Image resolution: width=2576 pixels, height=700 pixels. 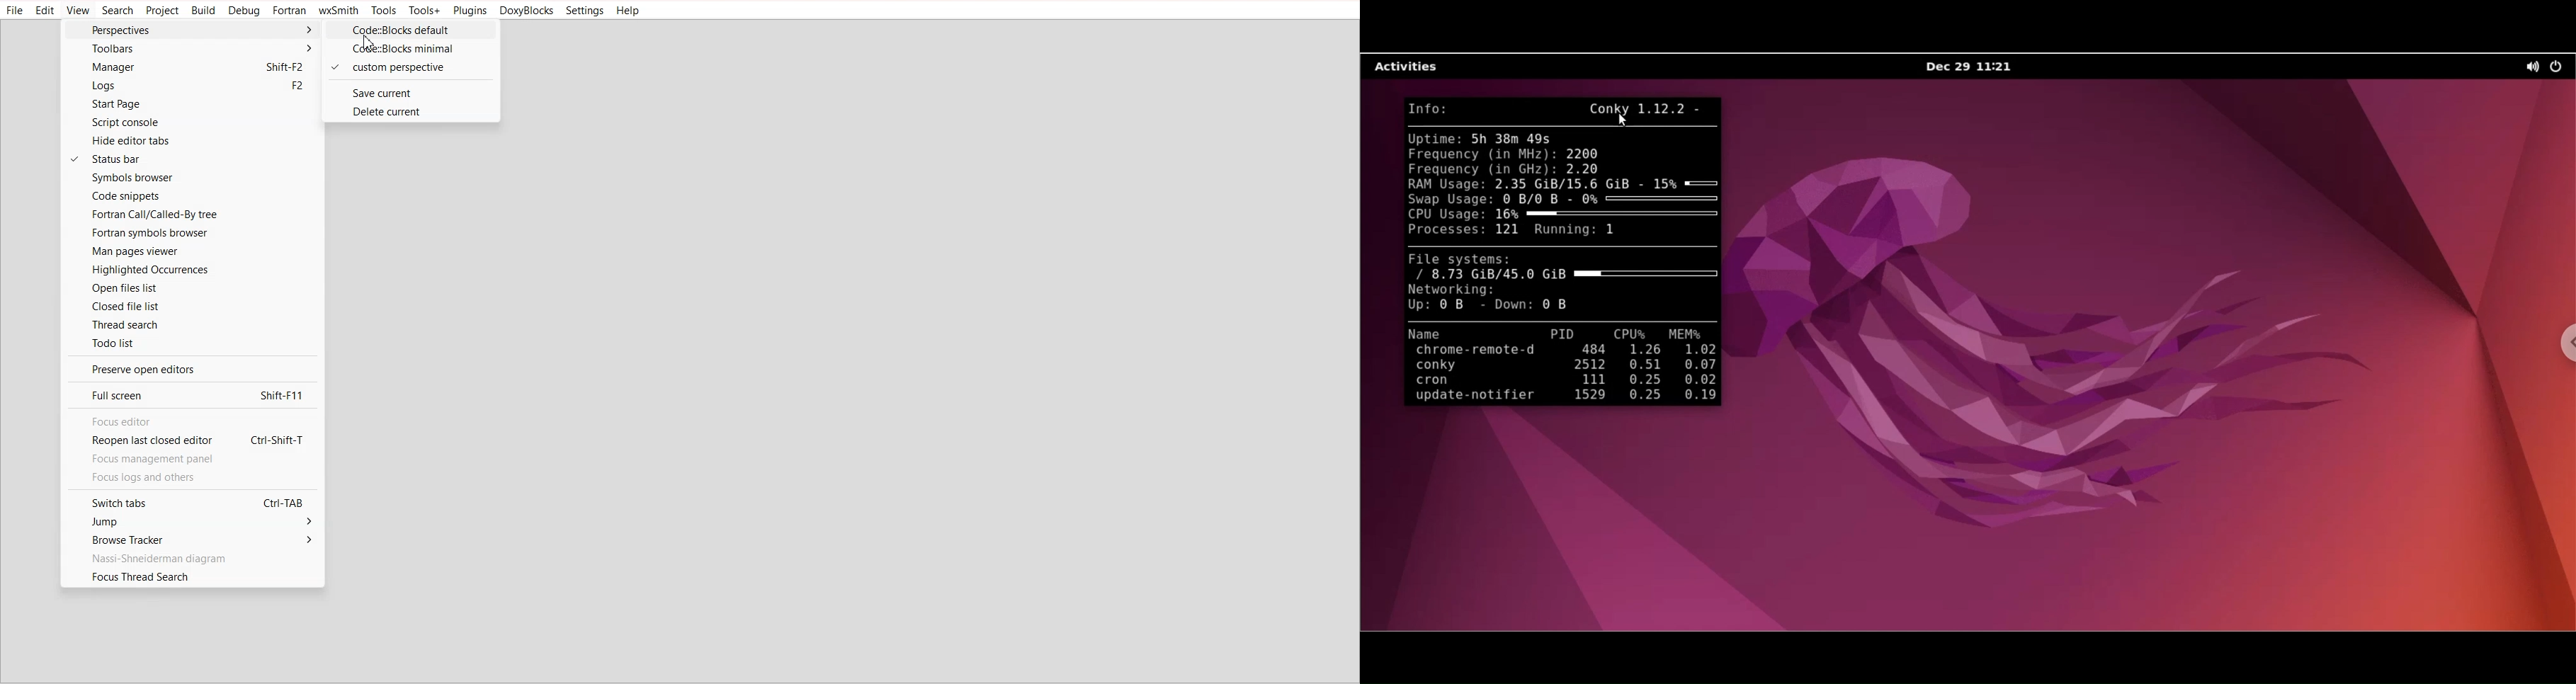 What do you see at coordinates (339, 11) in the screenshot?
I see `wxSmith` at bounding box center [339, 11].